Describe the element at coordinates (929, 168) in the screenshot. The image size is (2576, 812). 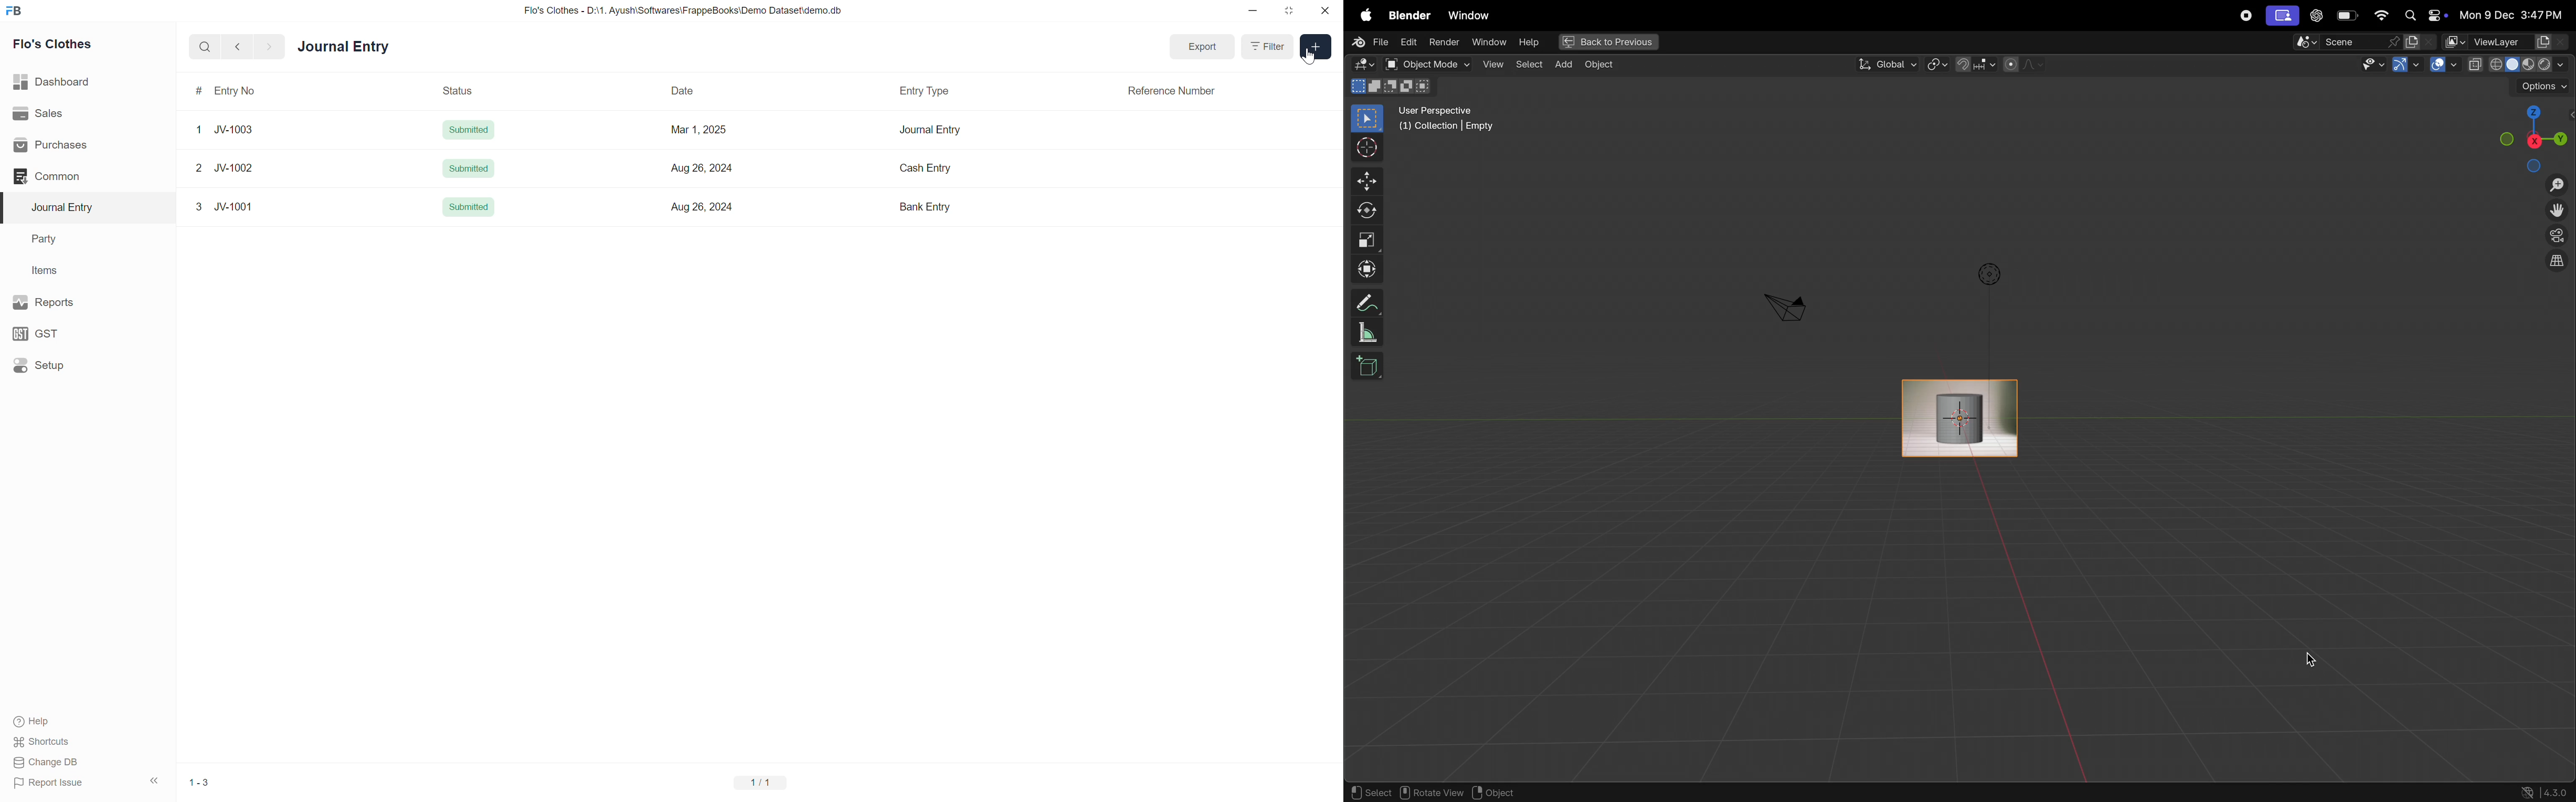
I see `Cash Entry` at that location.